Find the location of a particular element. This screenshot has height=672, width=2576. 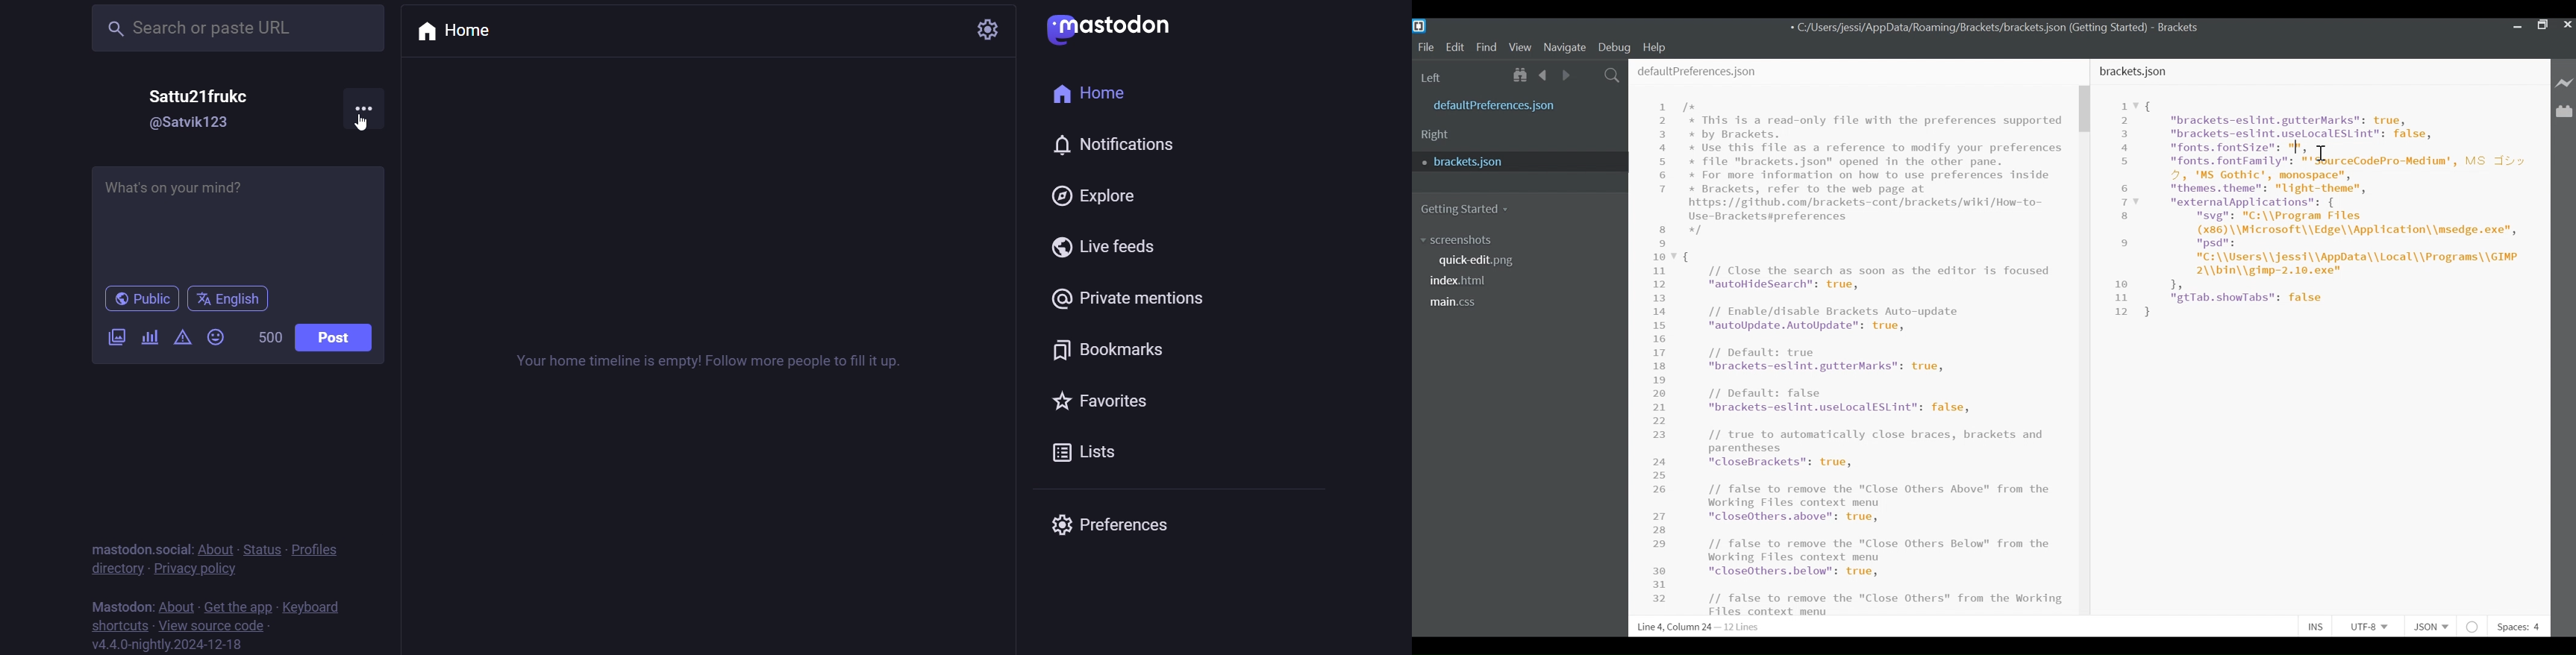

Show in File Tree is located at coordinates (1522, 76).